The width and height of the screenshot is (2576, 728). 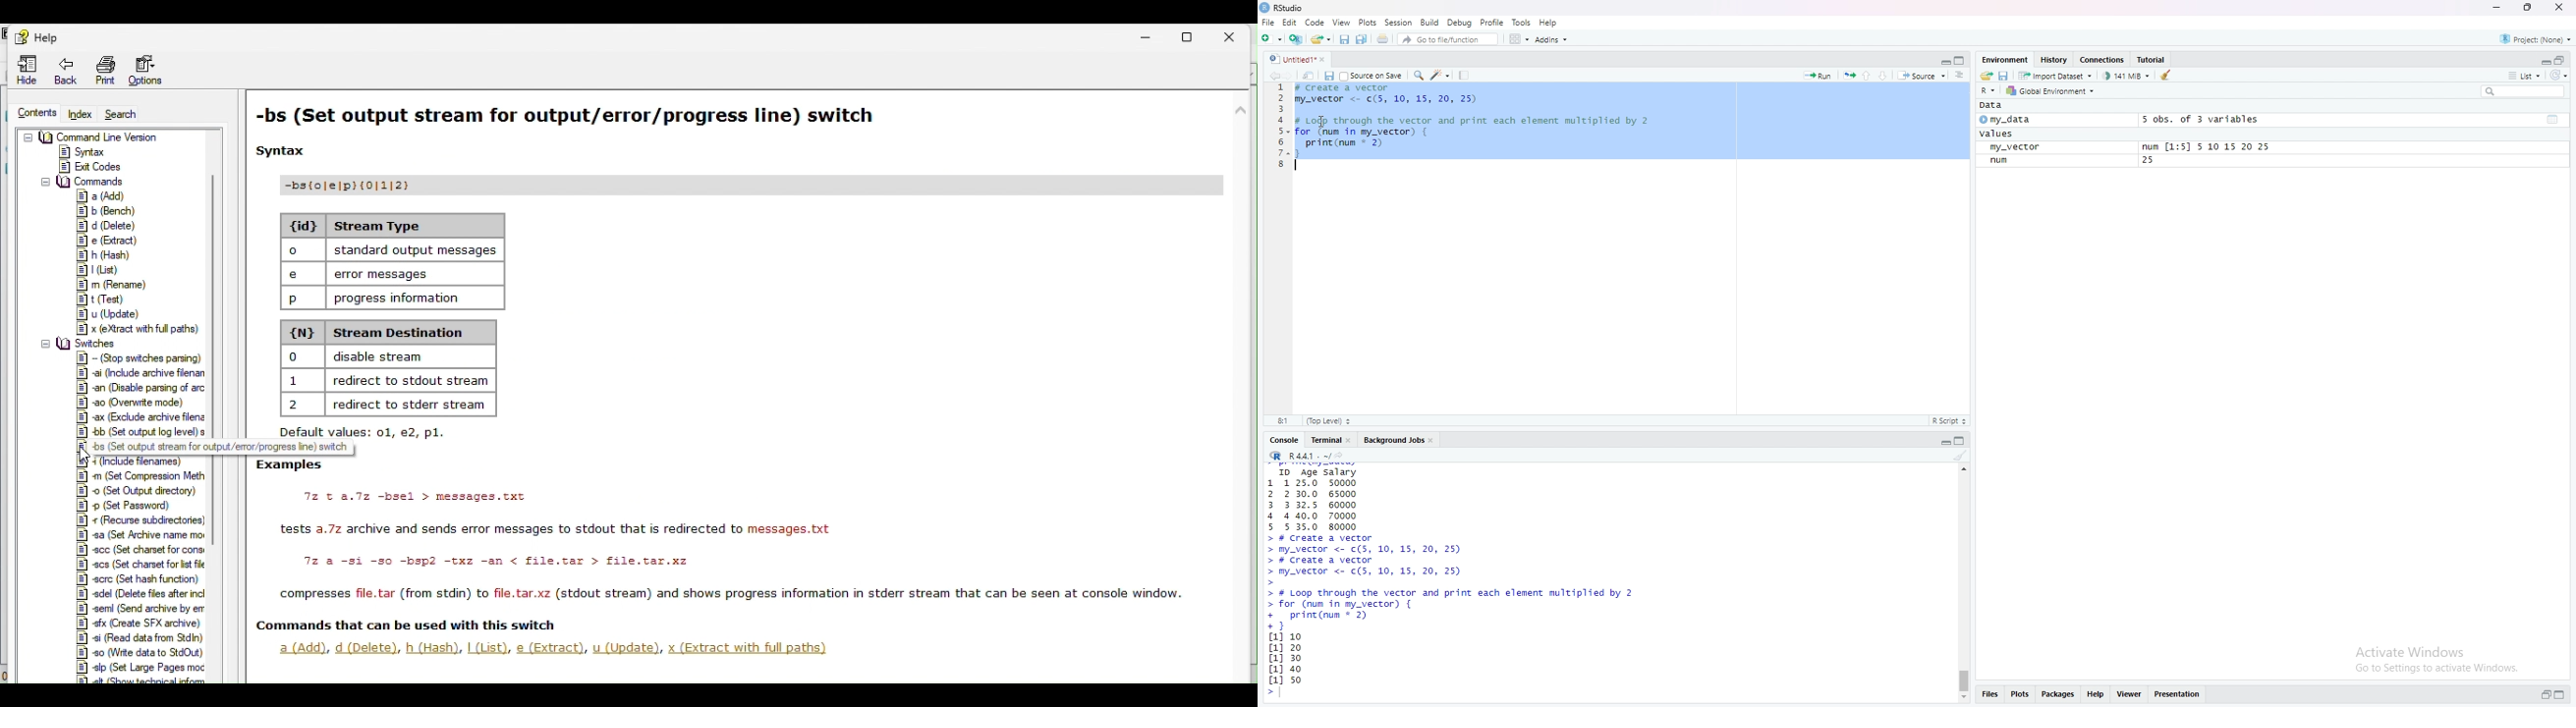 What do you see at coordinates (2015, 148) in the screenshot?
I see `my_vector` at bounding box center [2015, 148].